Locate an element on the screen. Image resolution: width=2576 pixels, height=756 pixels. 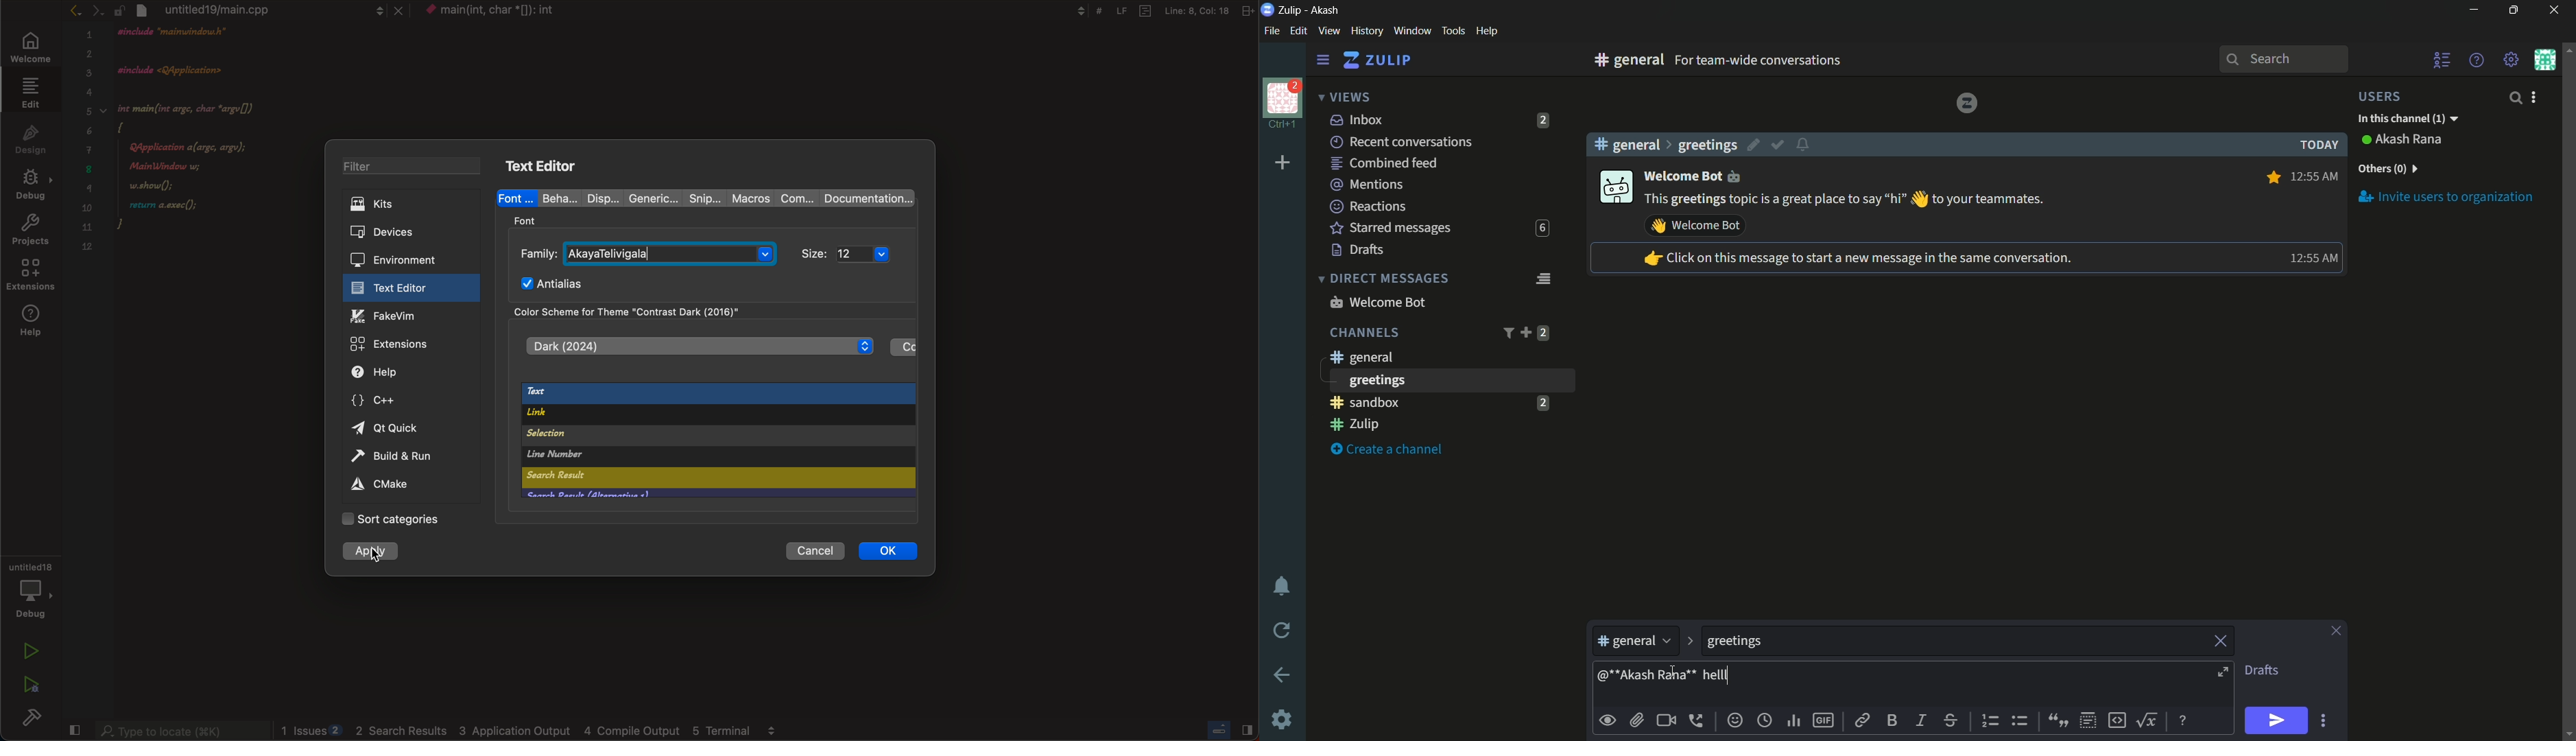
minimize is located at coordinates (2473, 10).